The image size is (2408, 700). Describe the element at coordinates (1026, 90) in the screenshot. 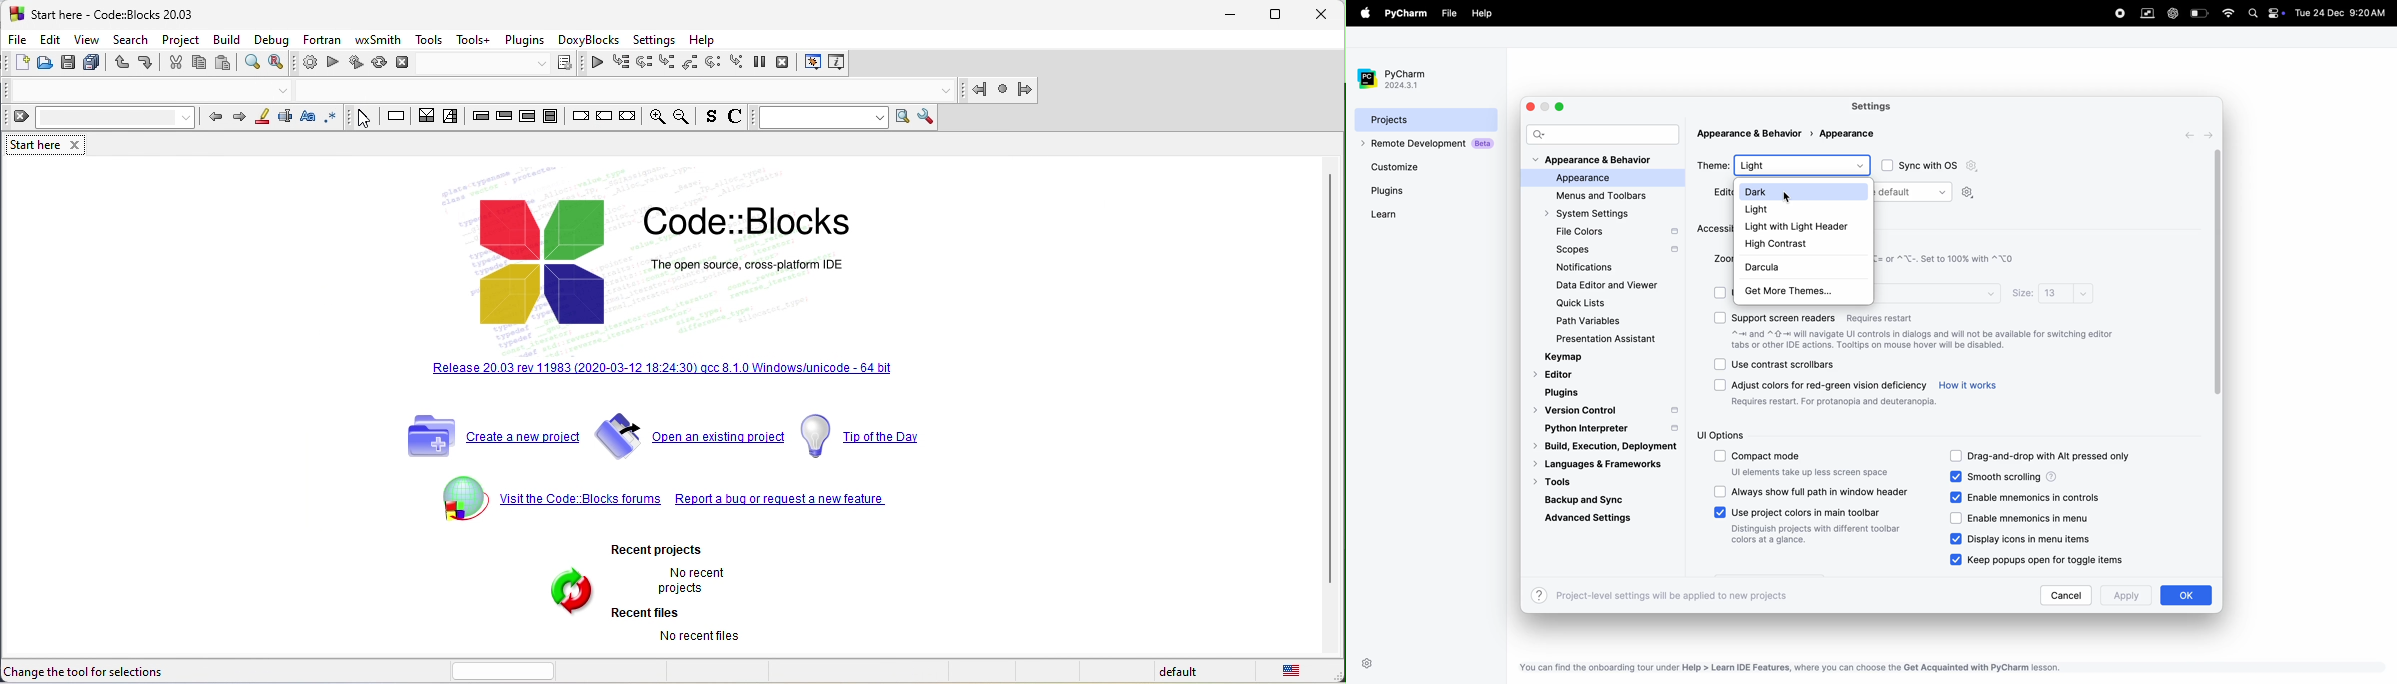

I see `jump forward` at that location.